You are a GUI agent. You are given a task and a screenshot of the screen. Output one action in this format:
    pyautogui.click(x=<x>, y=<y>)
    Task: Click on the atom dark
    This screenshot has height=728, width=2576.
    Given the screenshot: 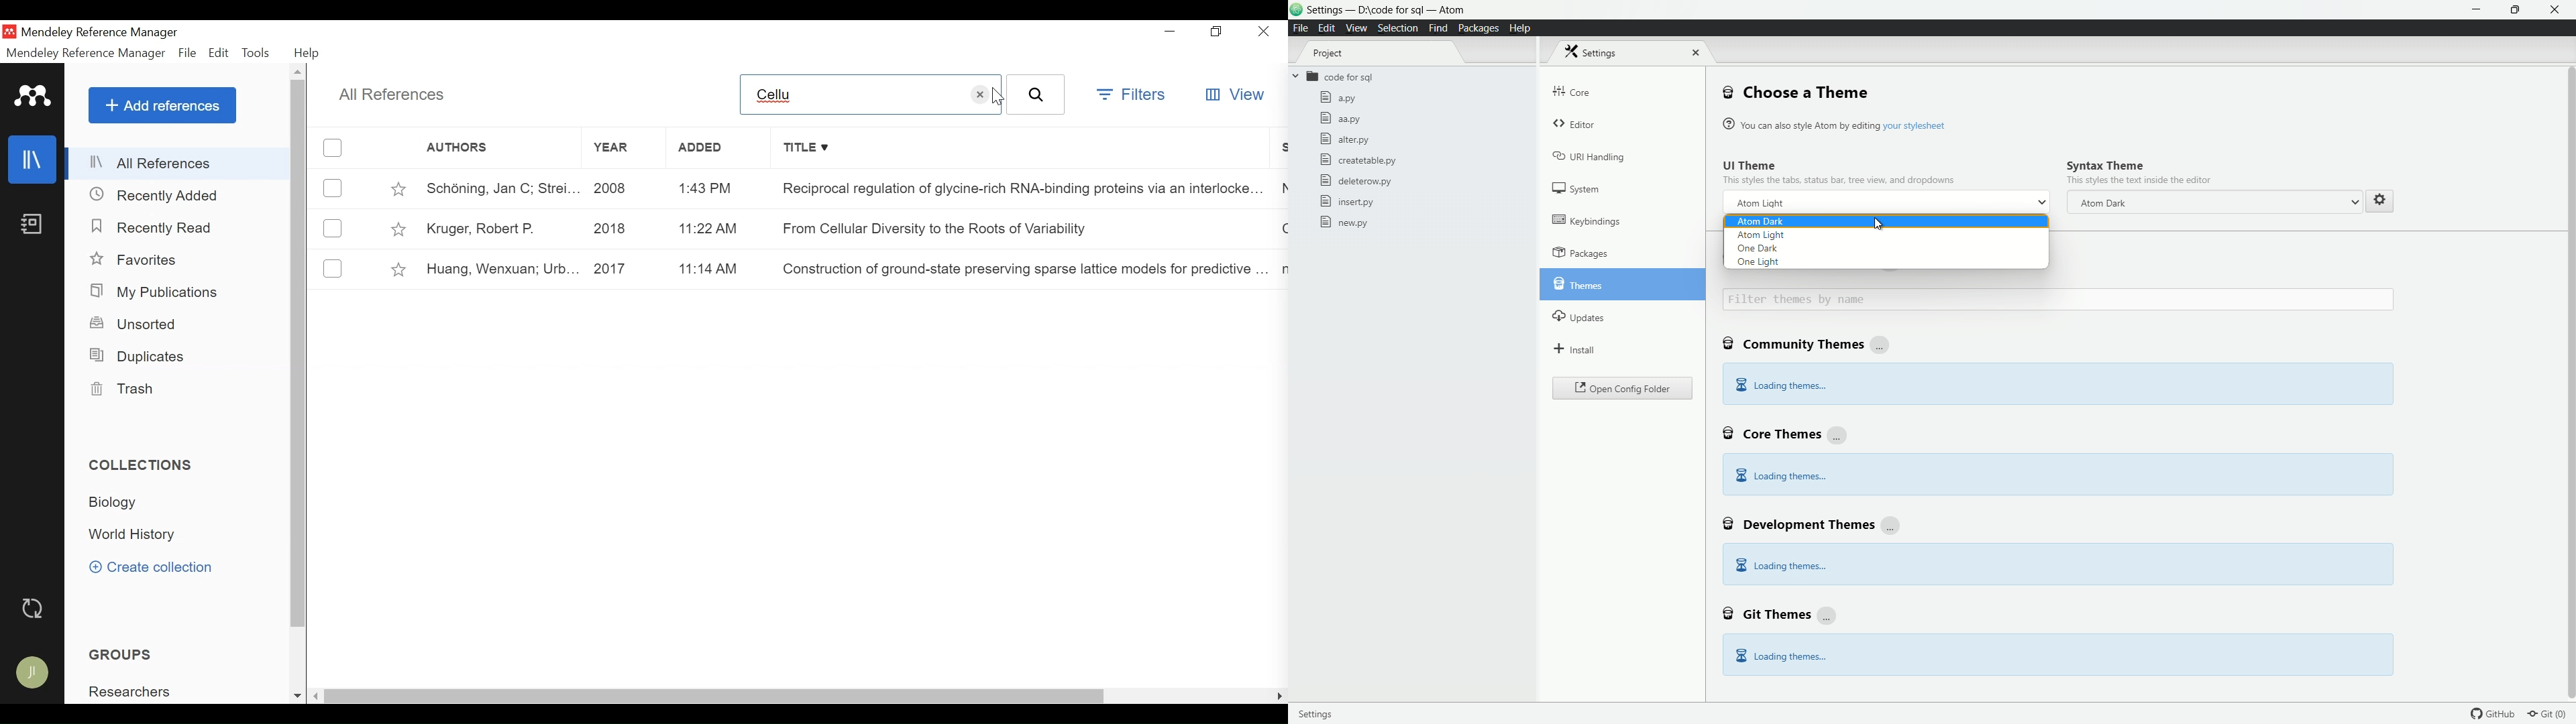 What is the action you would take?
    pyautogui.click(x=2218, y=202)
    